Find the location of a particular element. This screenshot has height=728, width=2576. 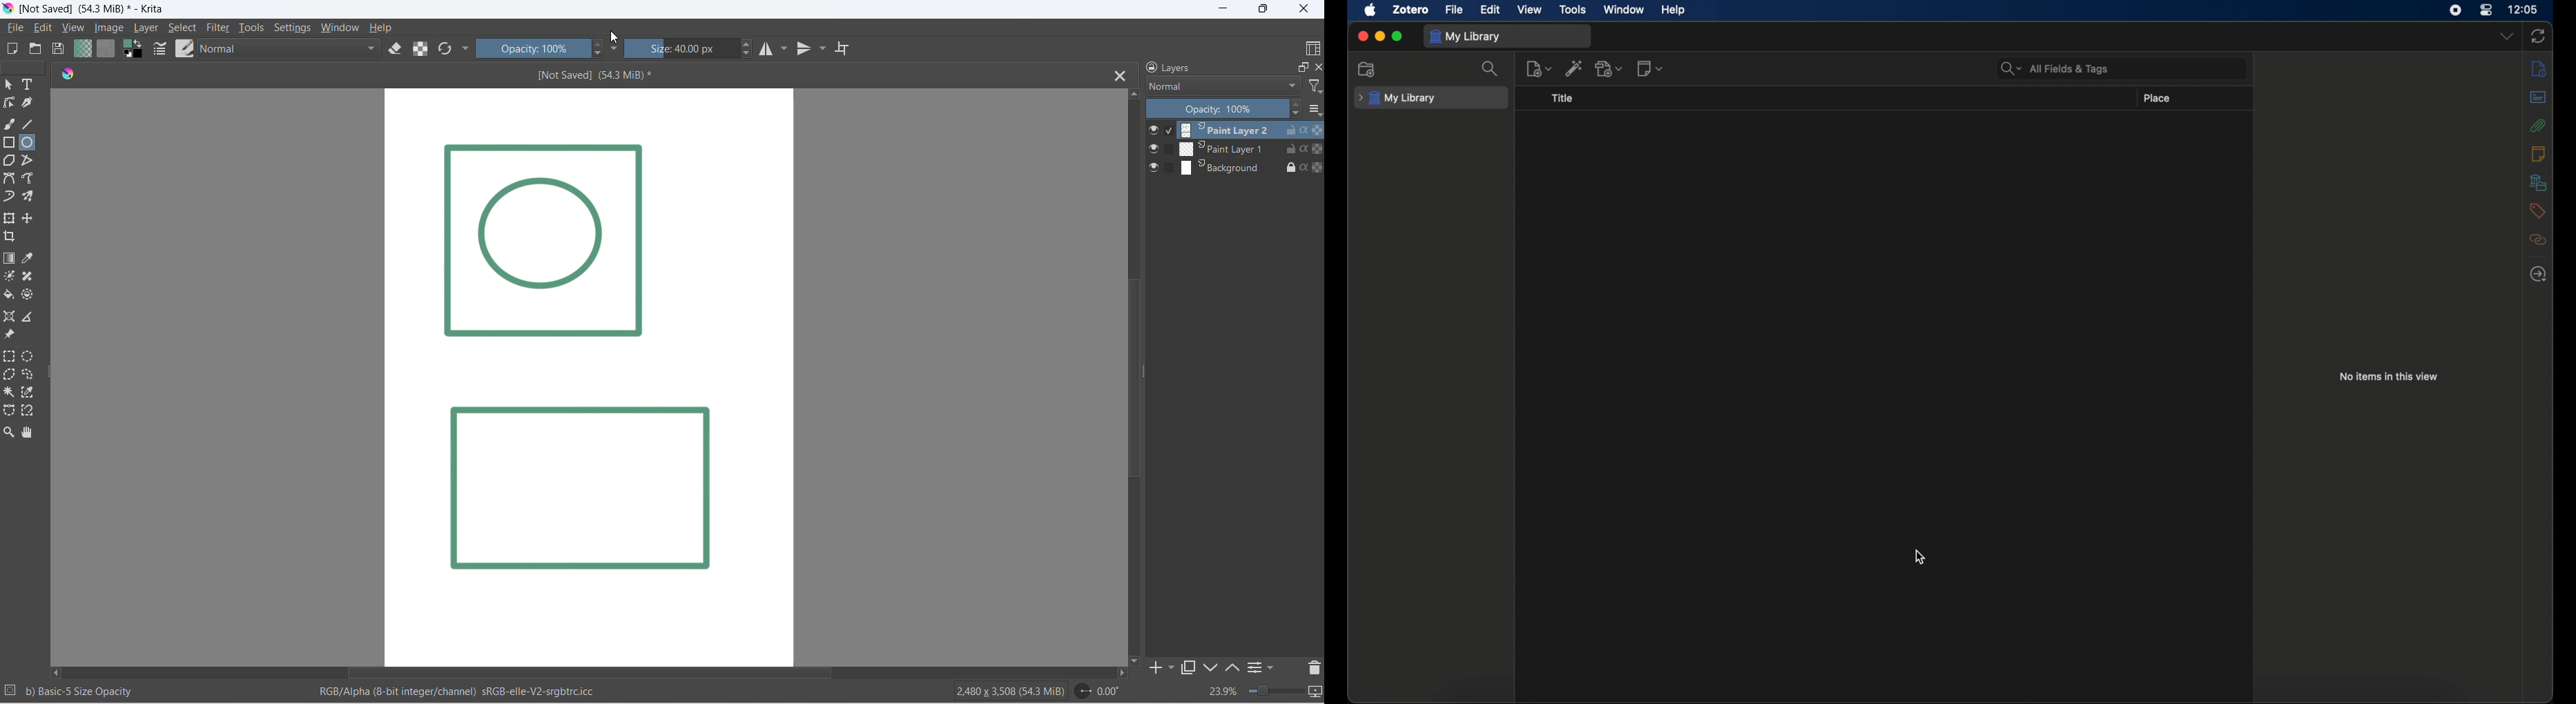

resize is located at coordinates (50, 380).